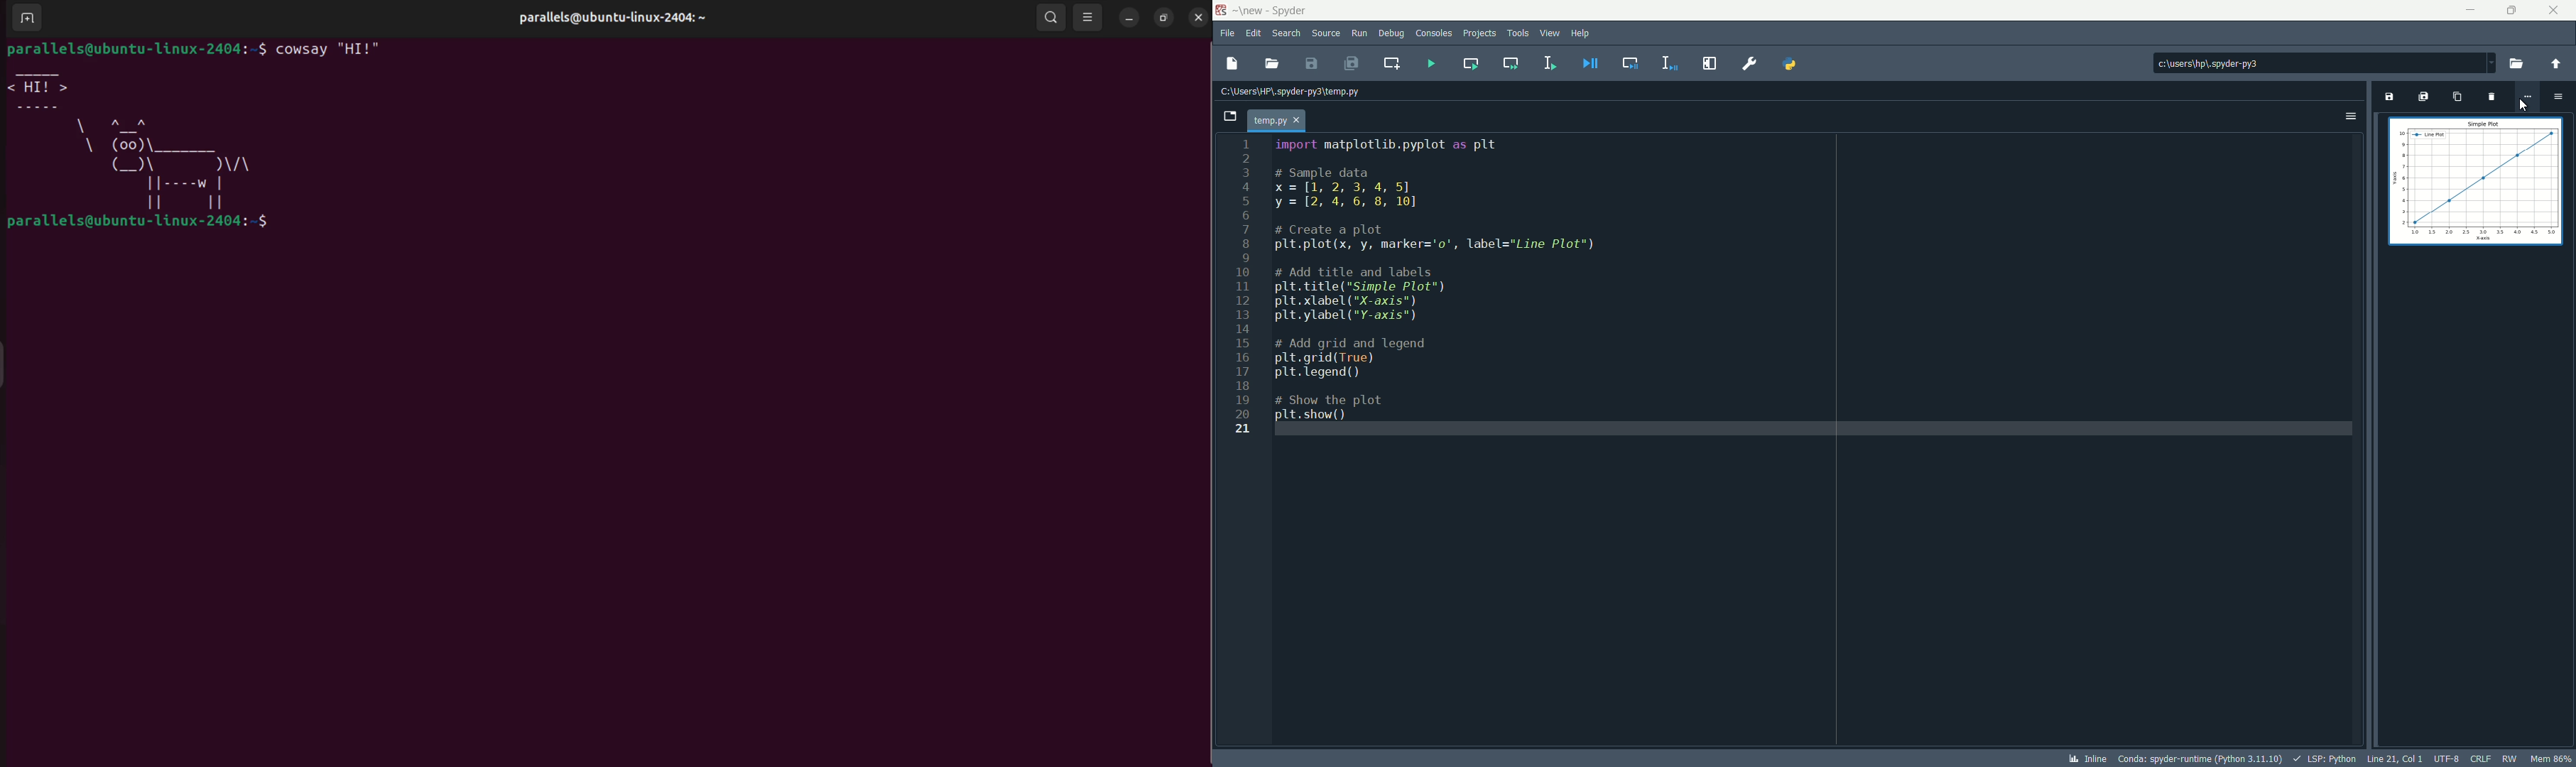 This screenshot has width=2576, height=784. What do you see at coordinates (2507, 10) in the screenshot?
I see `maximize ` at bounding box center [2507, 10].